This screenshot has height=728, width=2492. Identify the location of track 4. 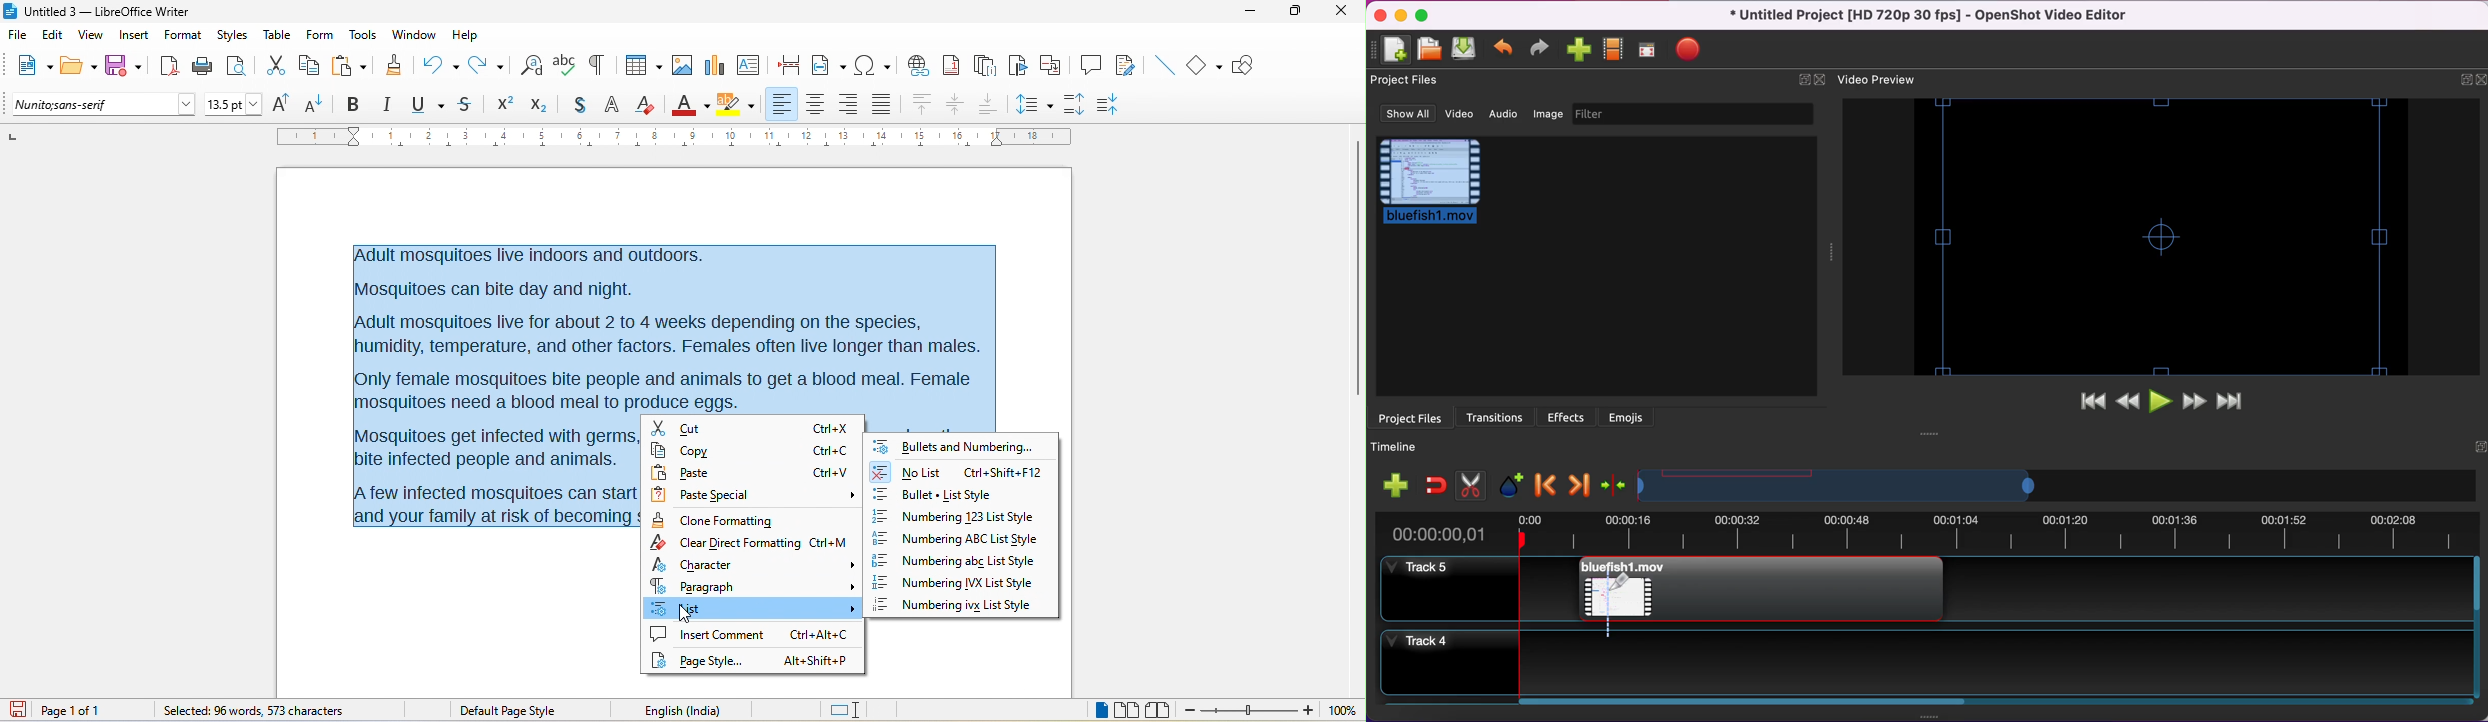
(1453, 668).